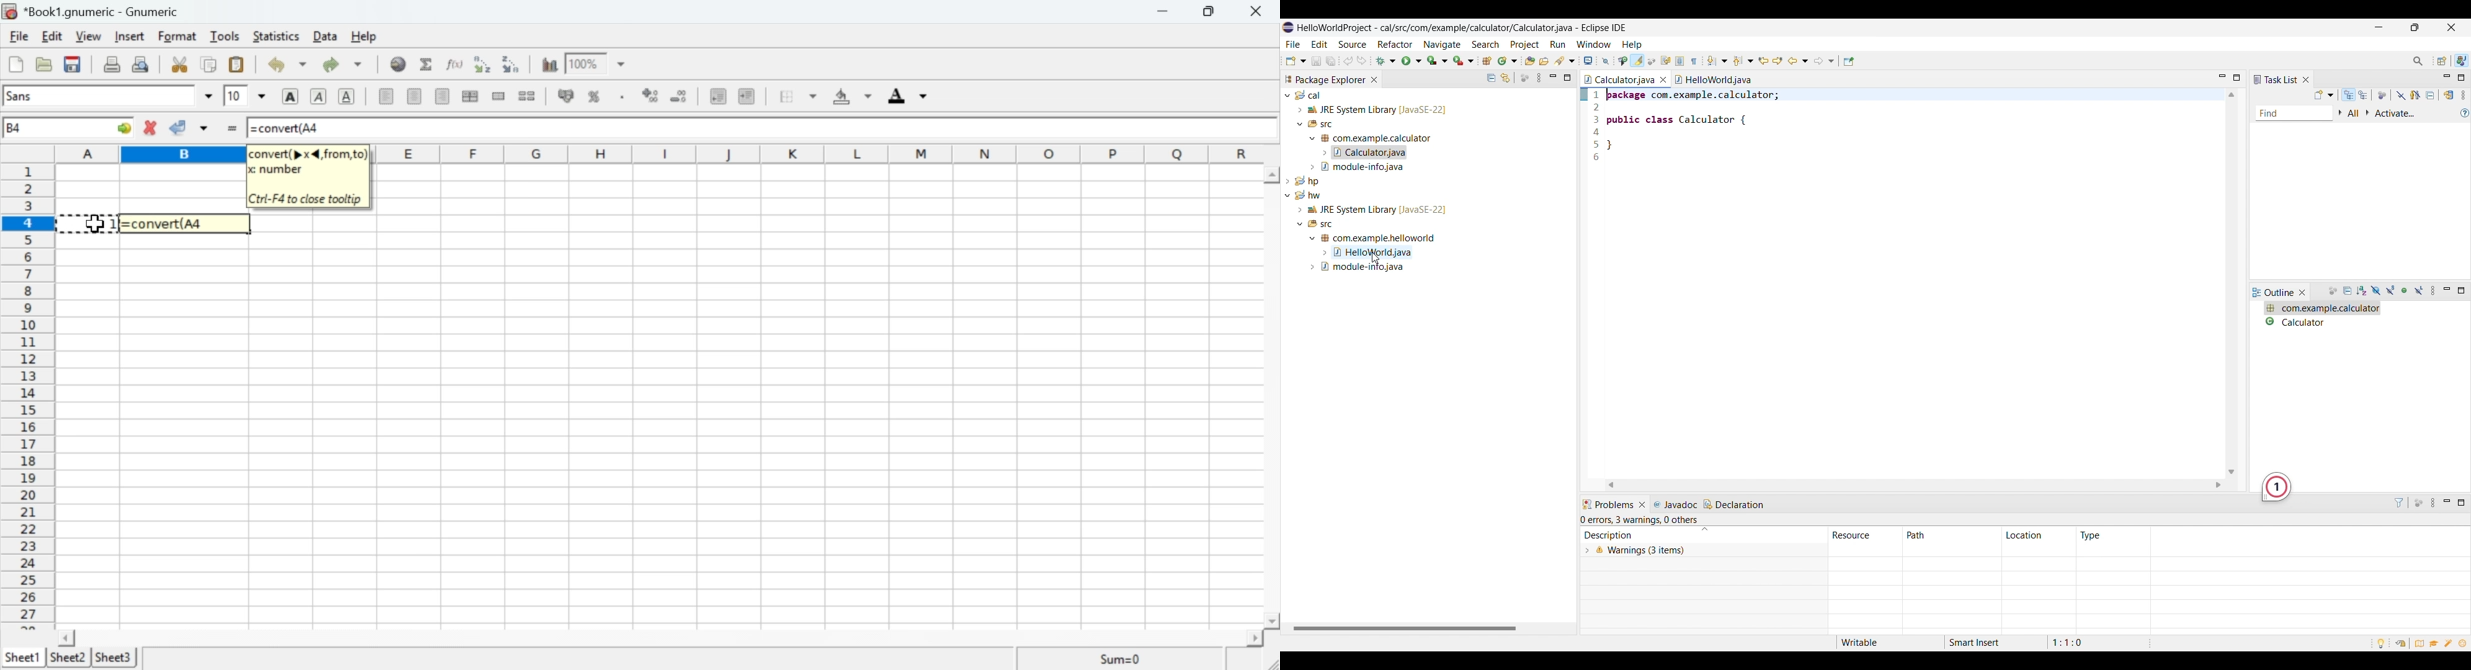 The width and height of the screenshot is (2492, 672). Describe the element at coordinates (1524, 45) in the screenshot. I see `Project` at that location.